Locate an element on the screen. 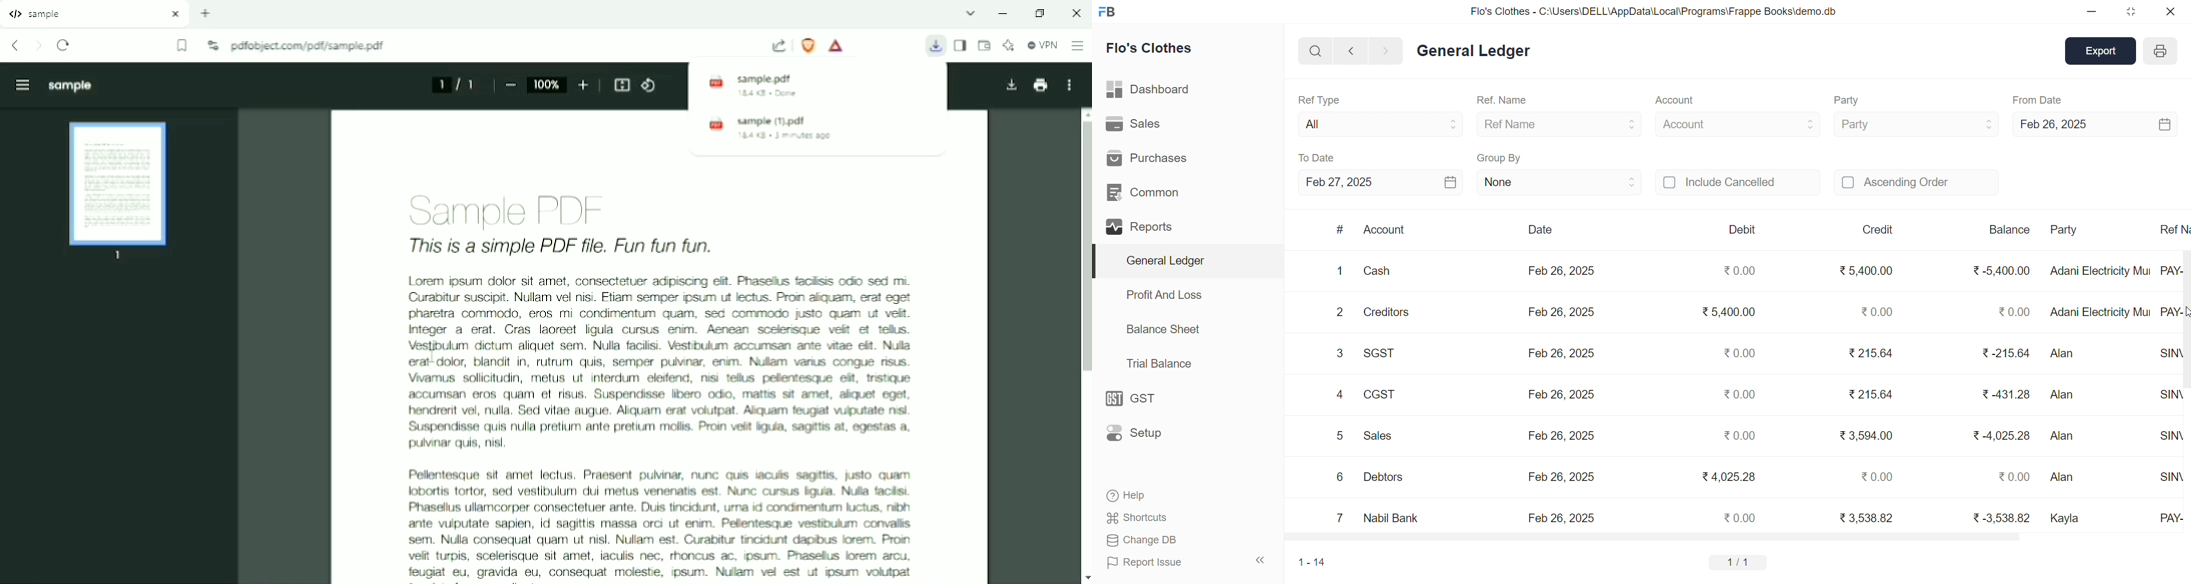 The height and width of the screenshot is (588, 2212). ₹0.00 is located at coordinates (1876, 311).